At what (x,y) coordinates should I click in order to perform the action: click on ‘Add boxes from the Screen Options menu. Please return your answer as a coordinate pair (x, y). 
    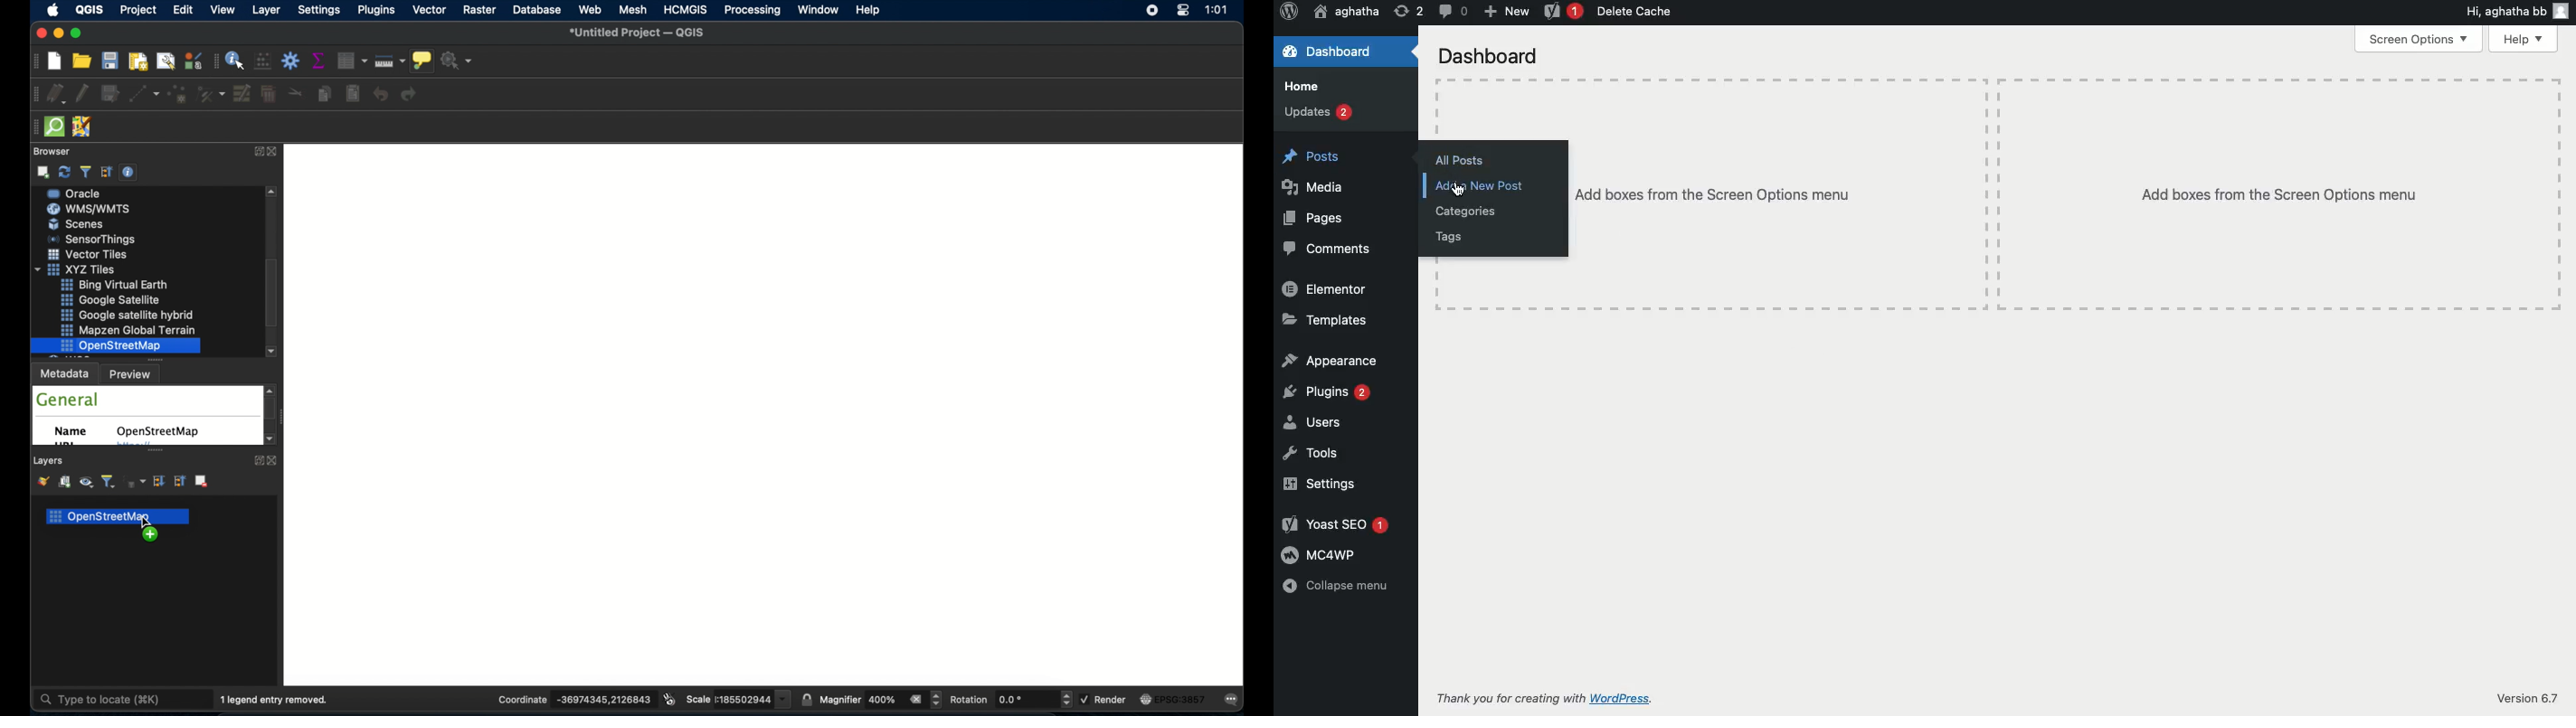
    Looking at the image, I should click on (1715, 195).